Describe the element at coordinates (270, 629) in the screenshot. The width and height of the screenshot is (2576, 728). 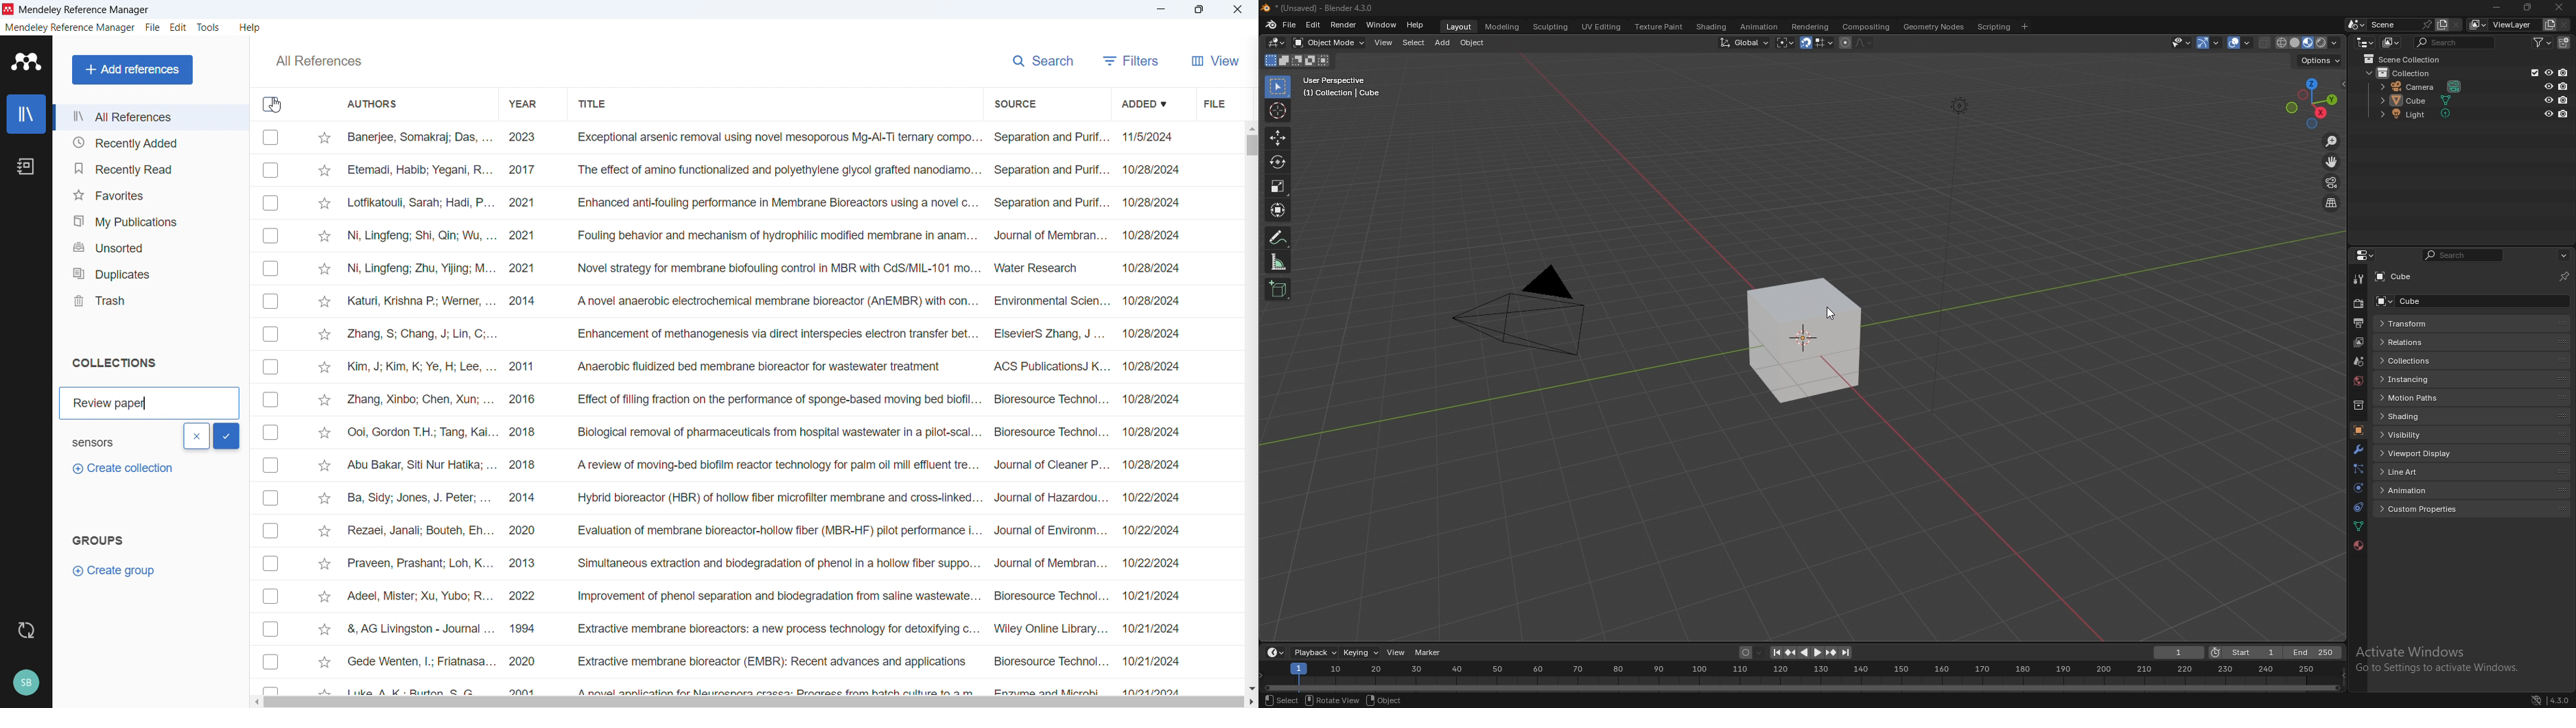
I see `Select respective publication` at that location.